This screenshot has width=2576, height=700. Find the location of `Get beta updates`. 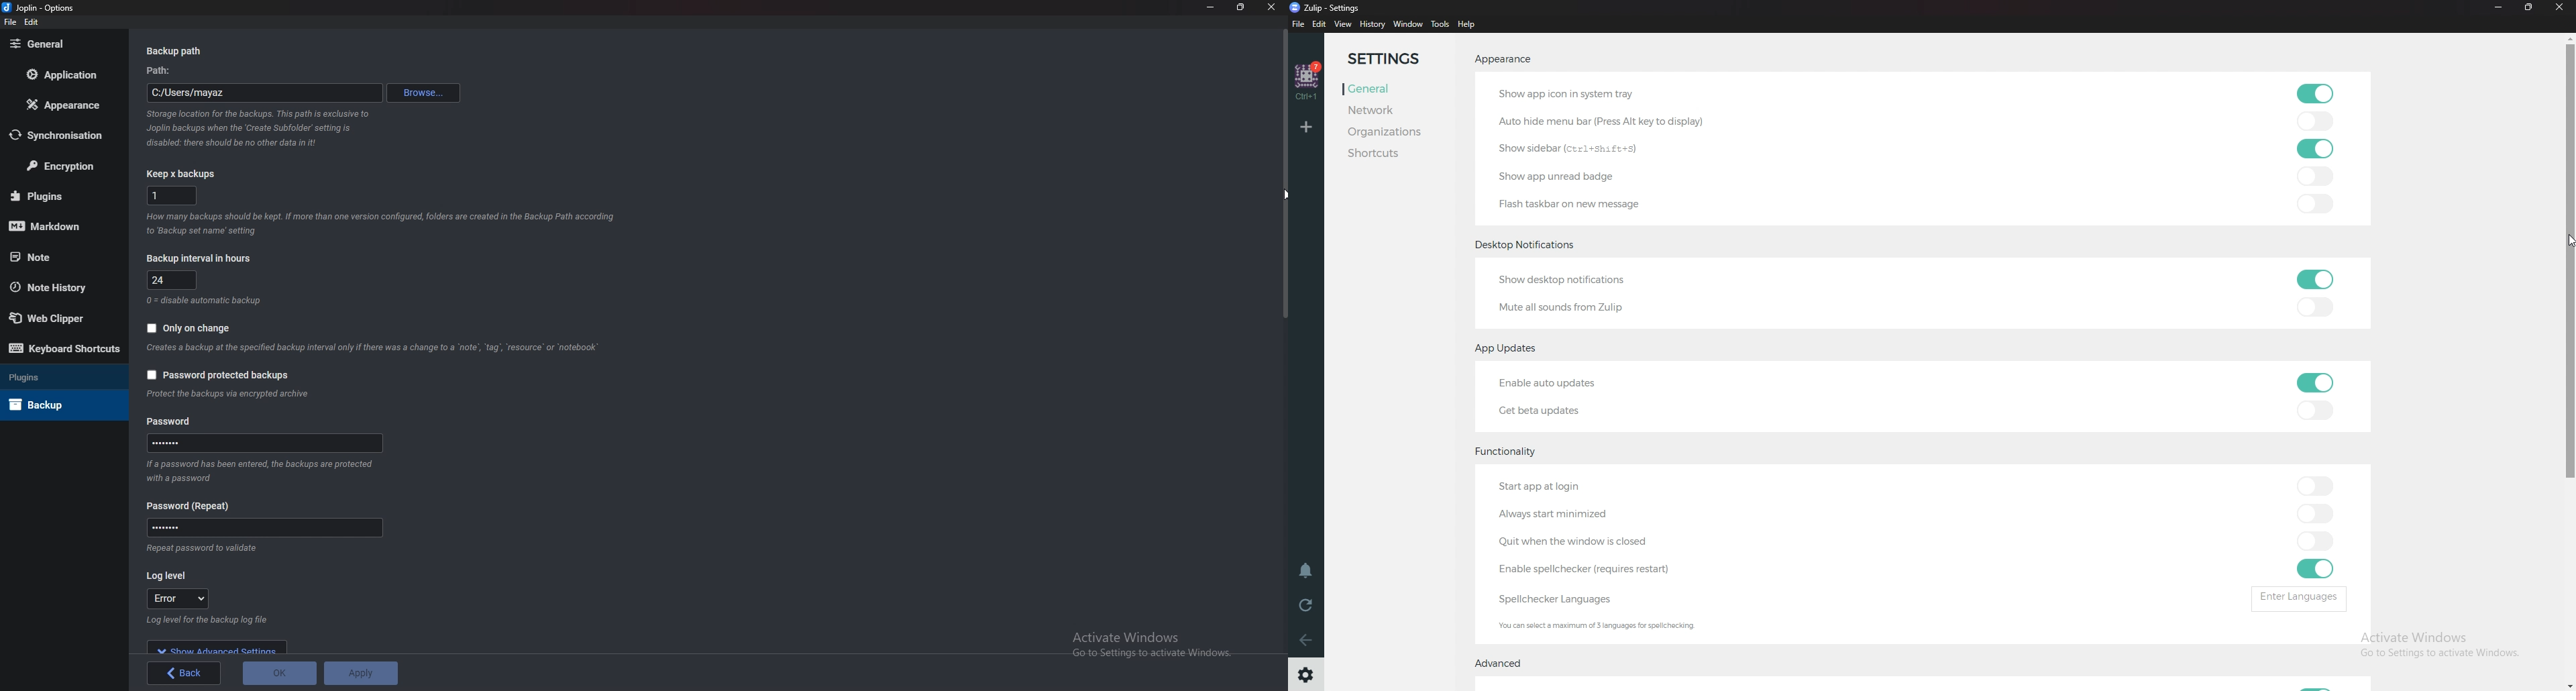

Get beta updates is located at coordinates (1541, 411).